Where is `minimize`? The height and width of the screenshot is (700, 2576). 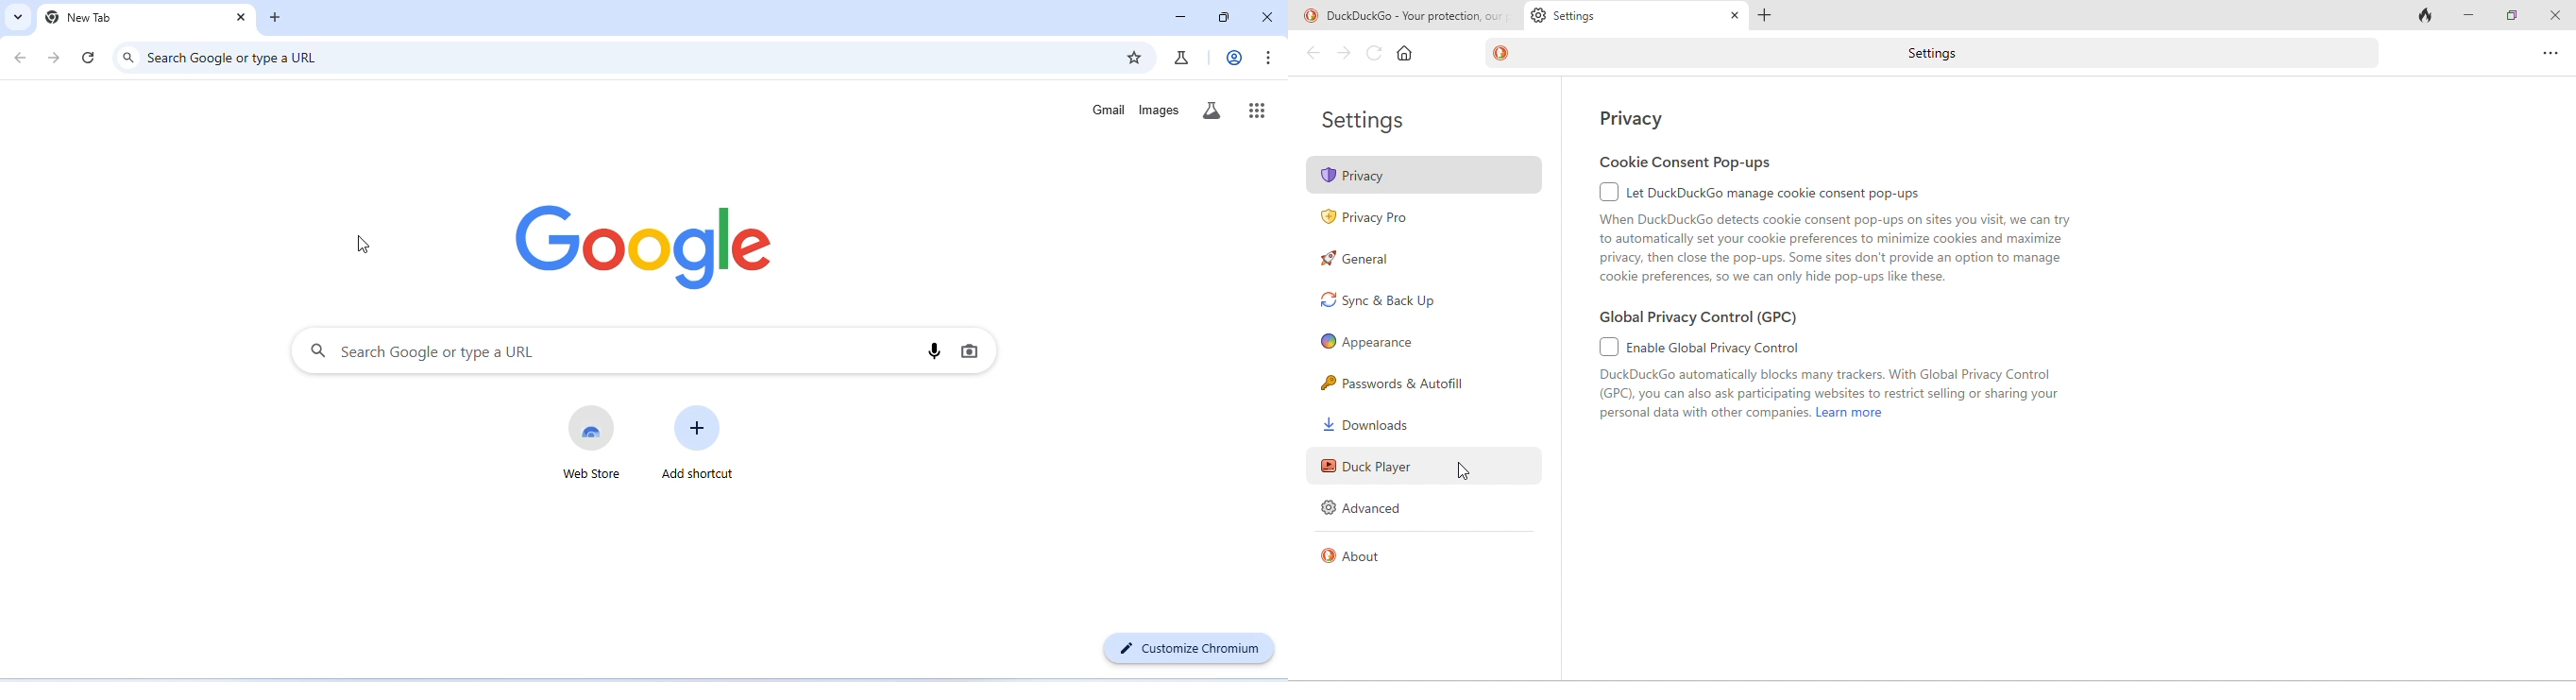 minimize is located at coordinates (1181, 18).